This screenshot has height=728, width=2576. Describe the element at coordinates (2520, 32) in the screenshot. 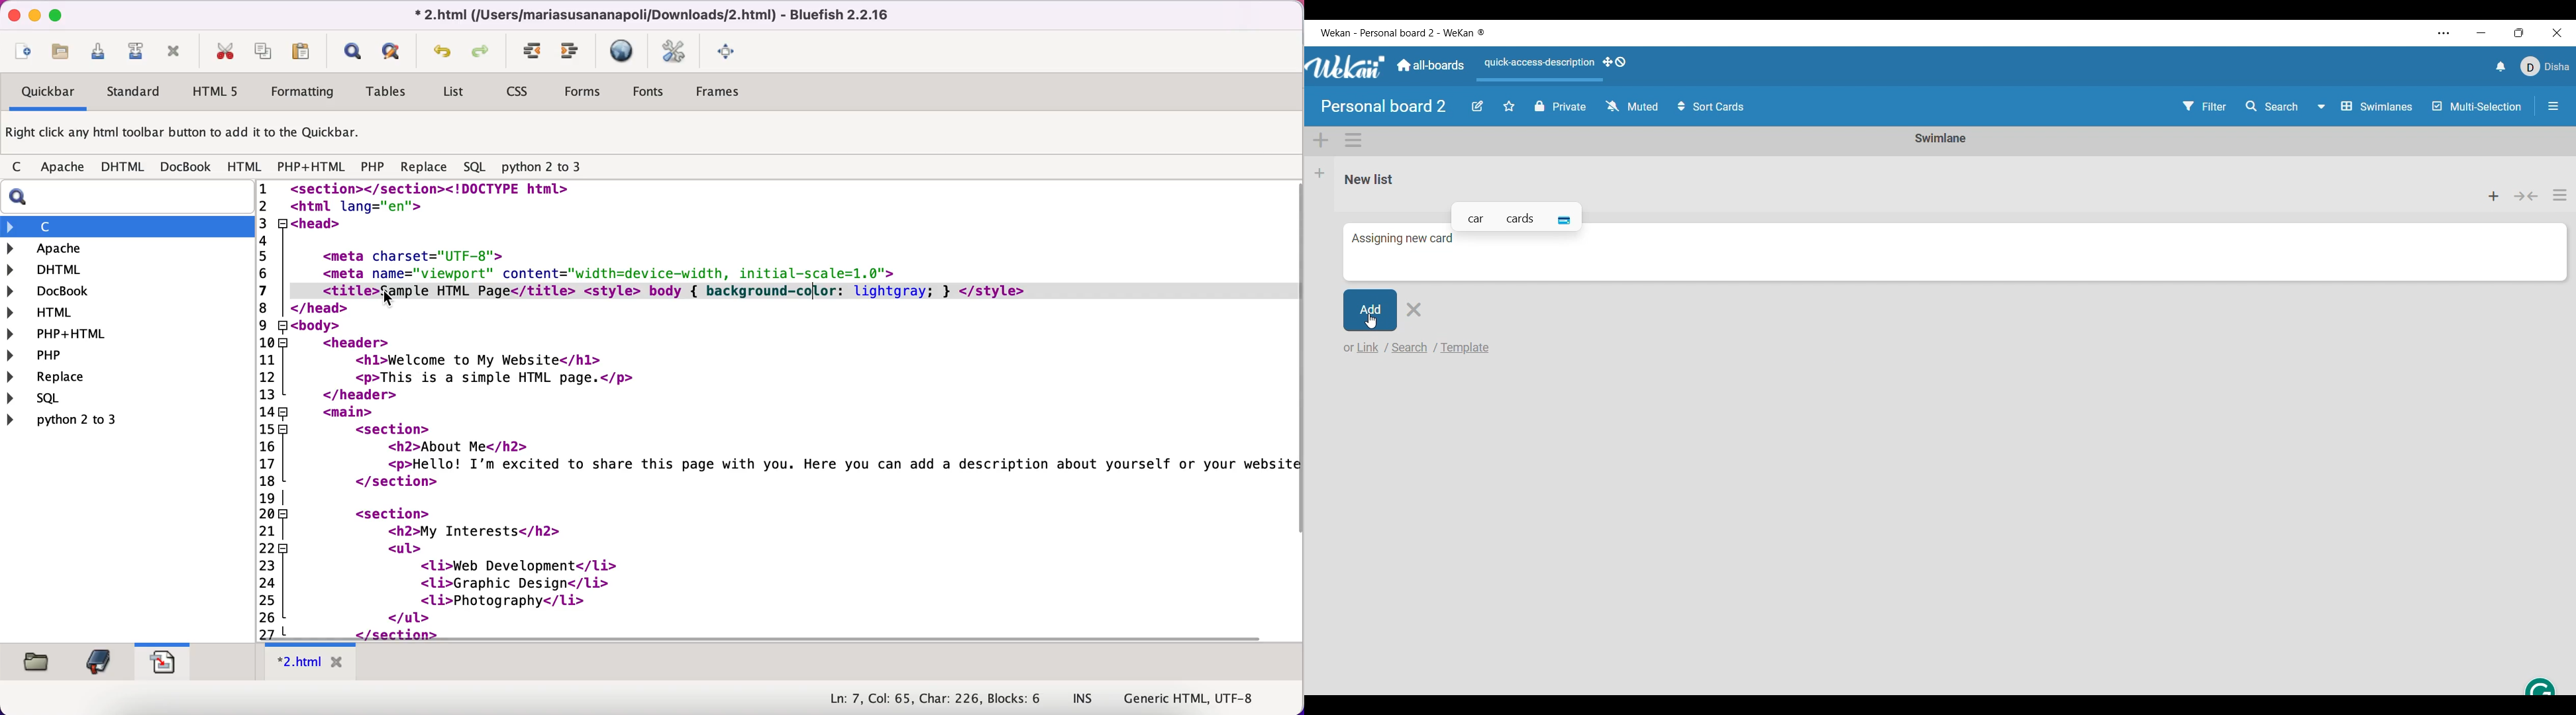

I see `Show interface in a smaller tab ` at that location.